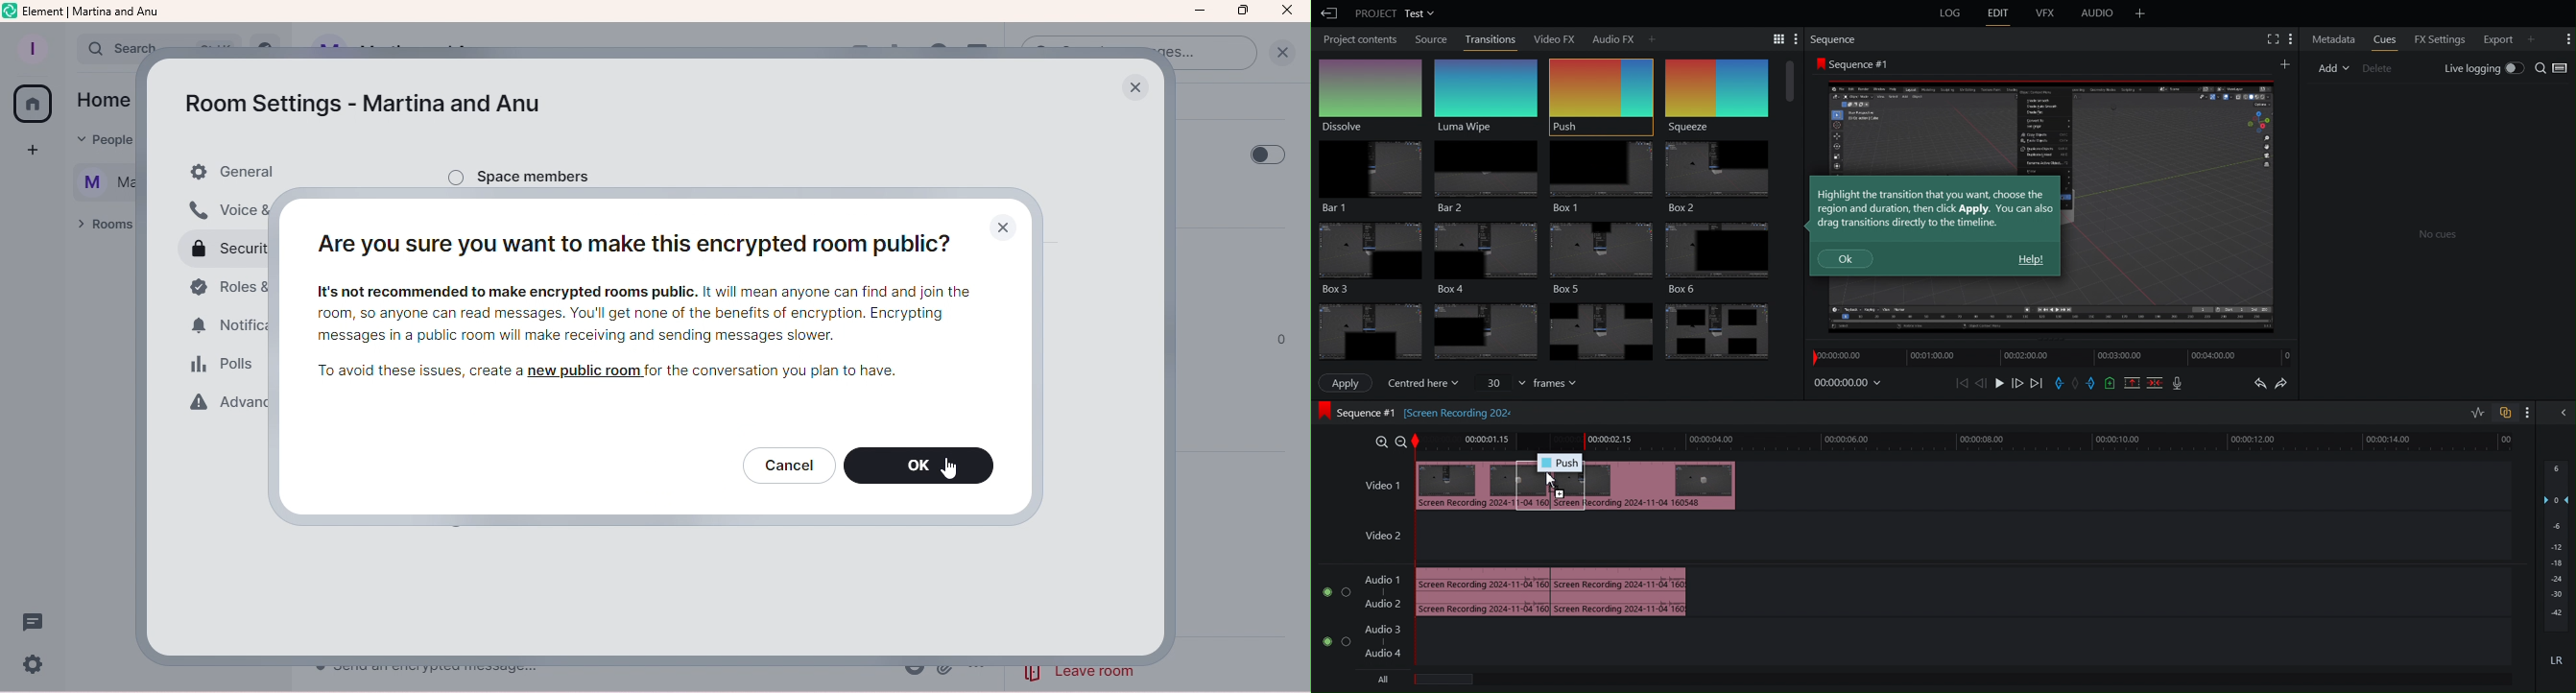  I want to click on Preview, so click(2171, 206).